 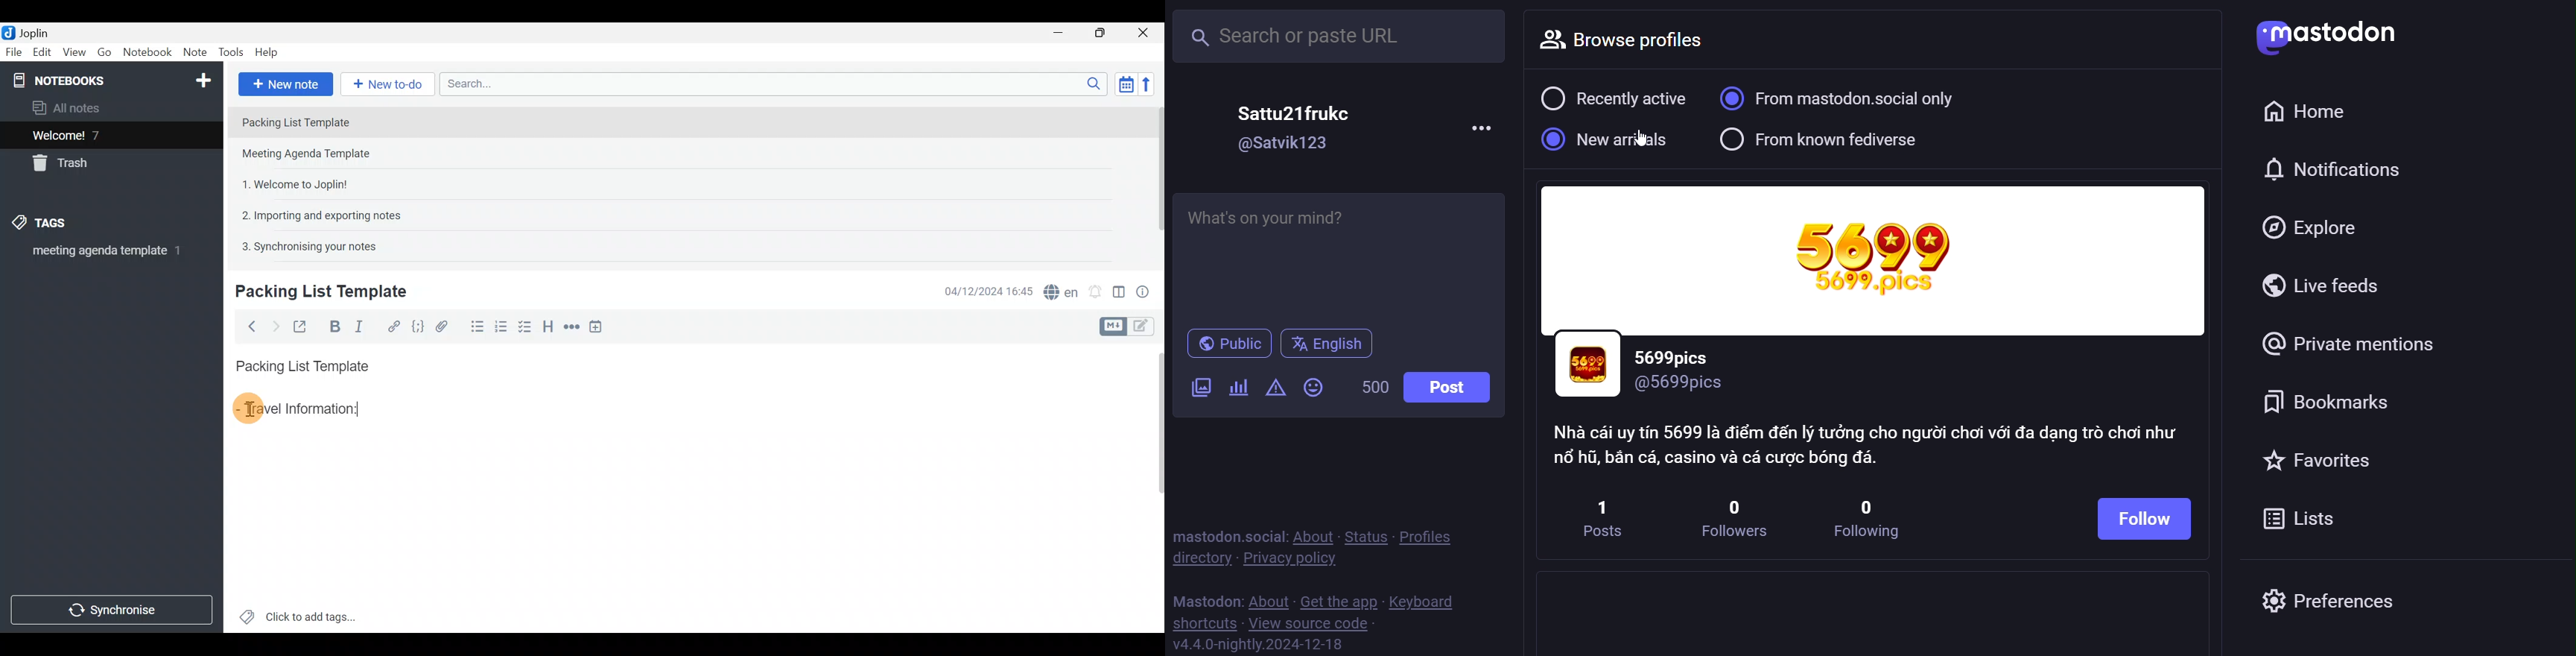 I want to click on Go, so click(x=105, y=52).